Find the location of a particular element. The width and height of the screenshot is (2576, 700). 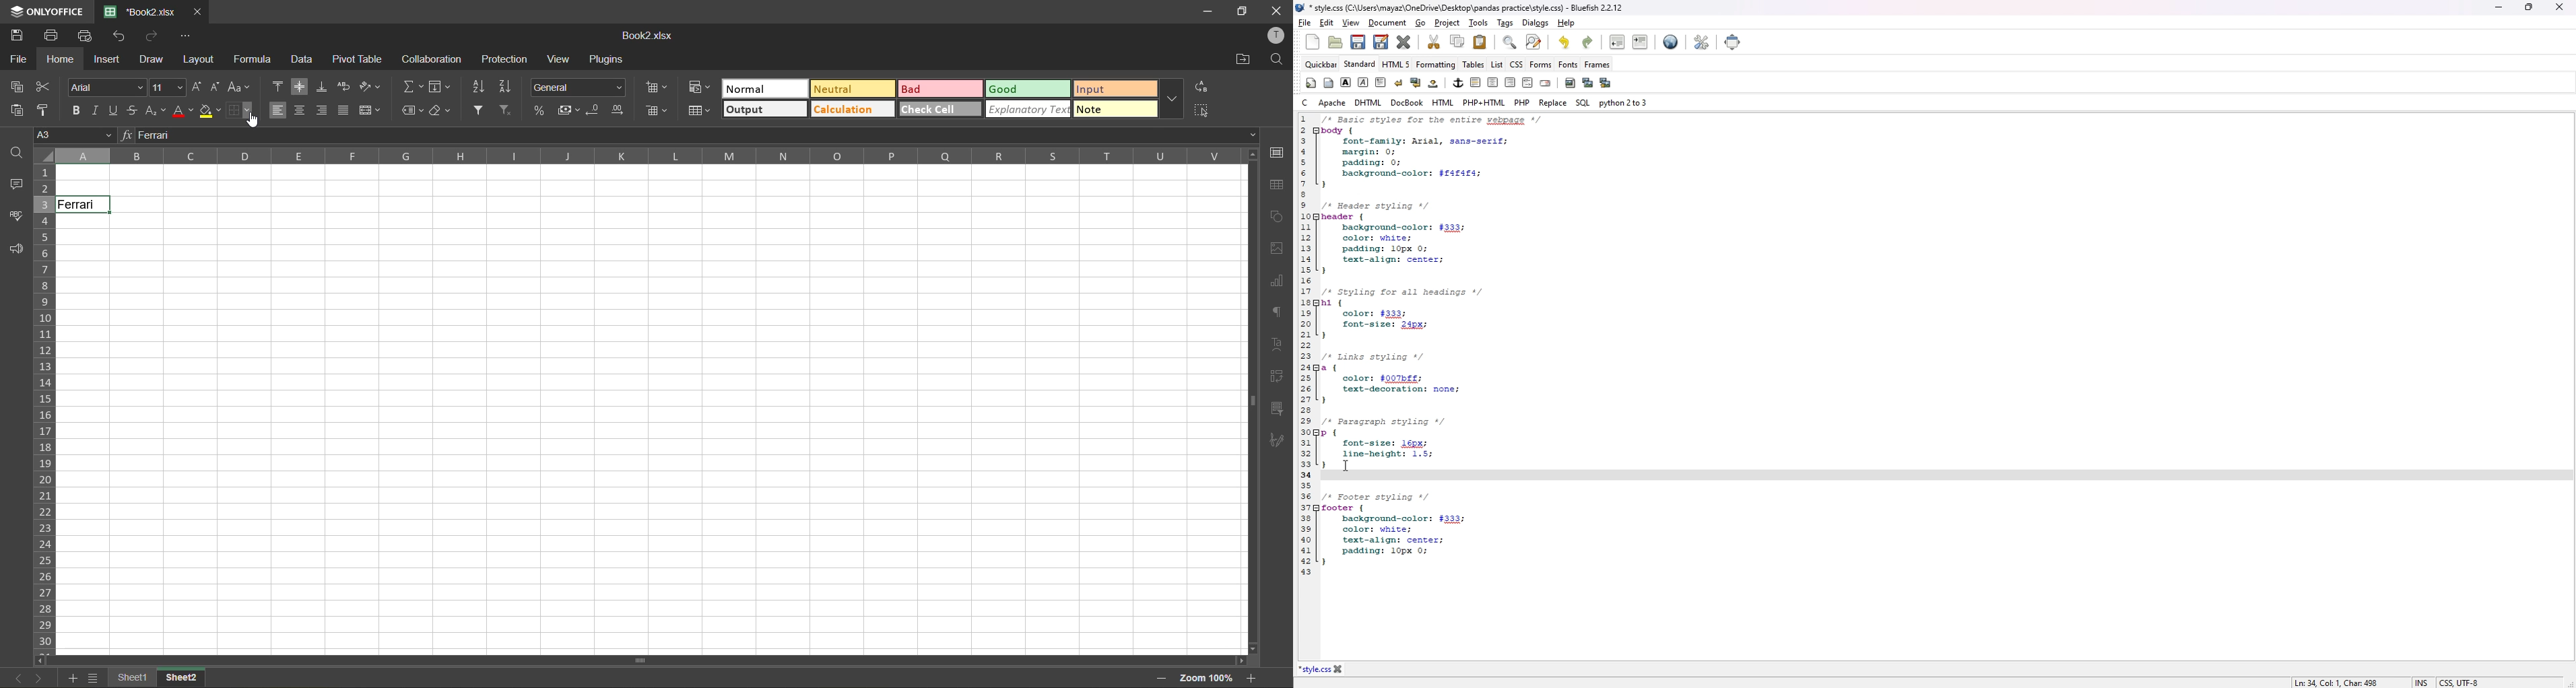

comments is located at coordinates (16, 183).